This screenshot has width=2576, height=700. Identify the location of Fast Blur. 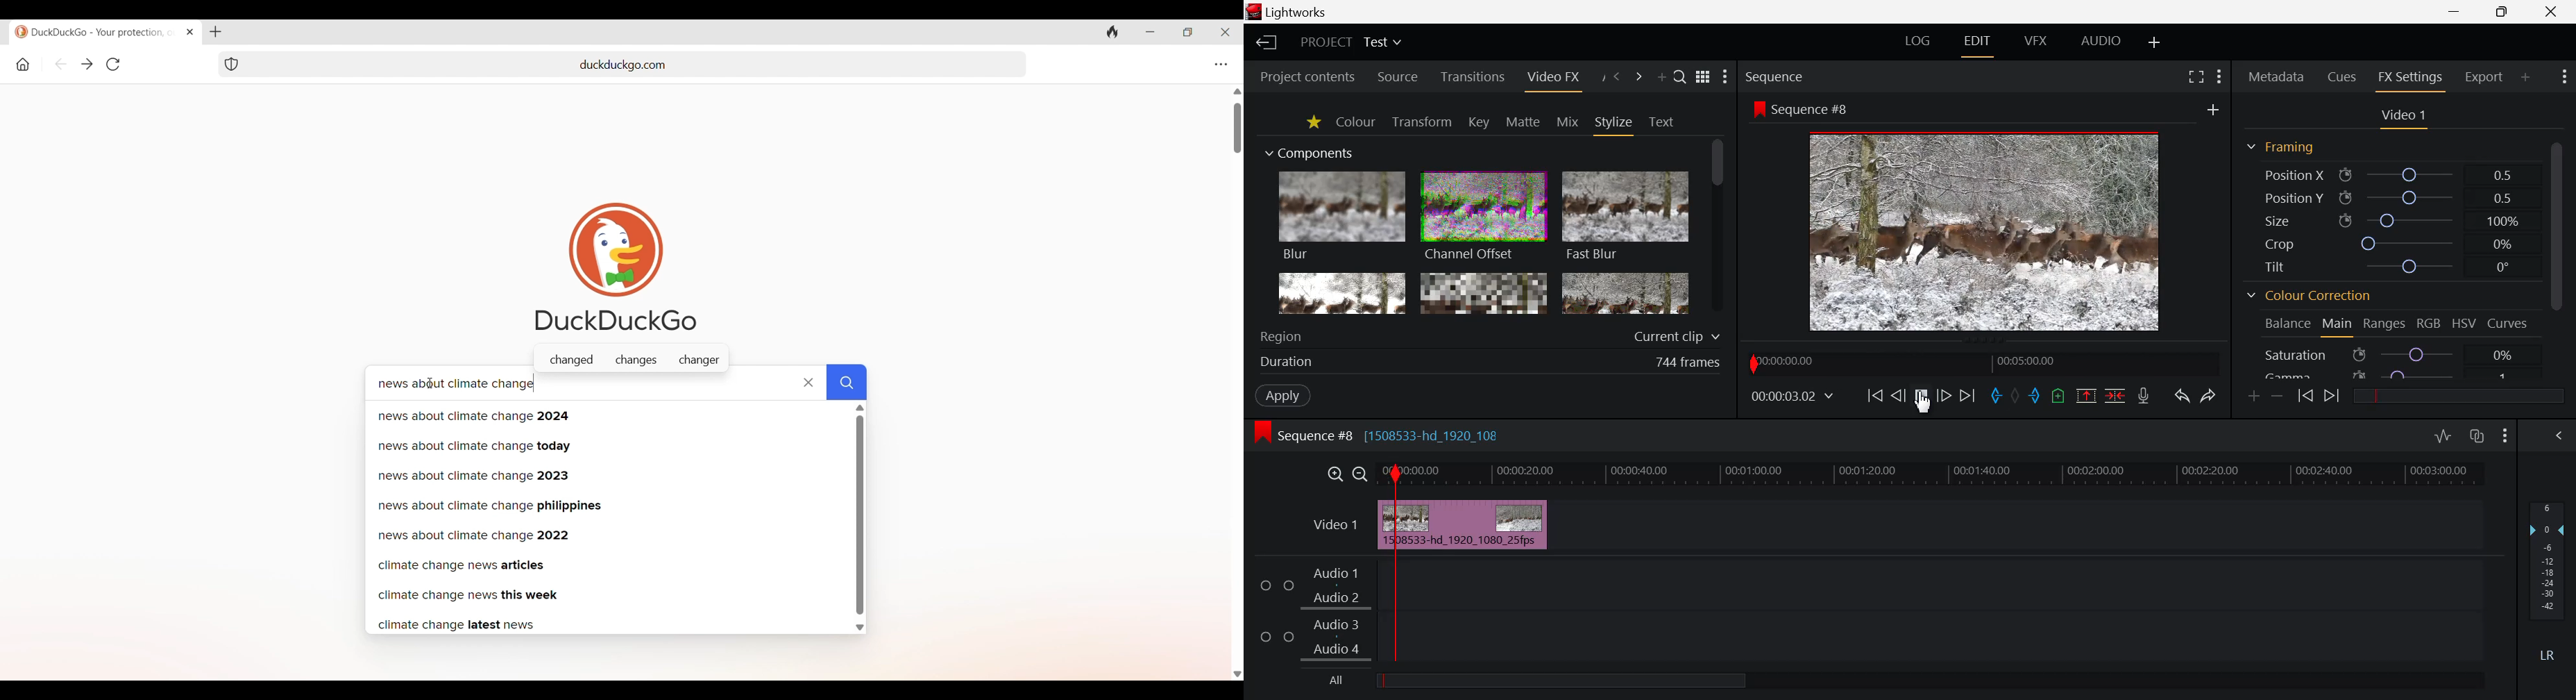
(1626, 218).